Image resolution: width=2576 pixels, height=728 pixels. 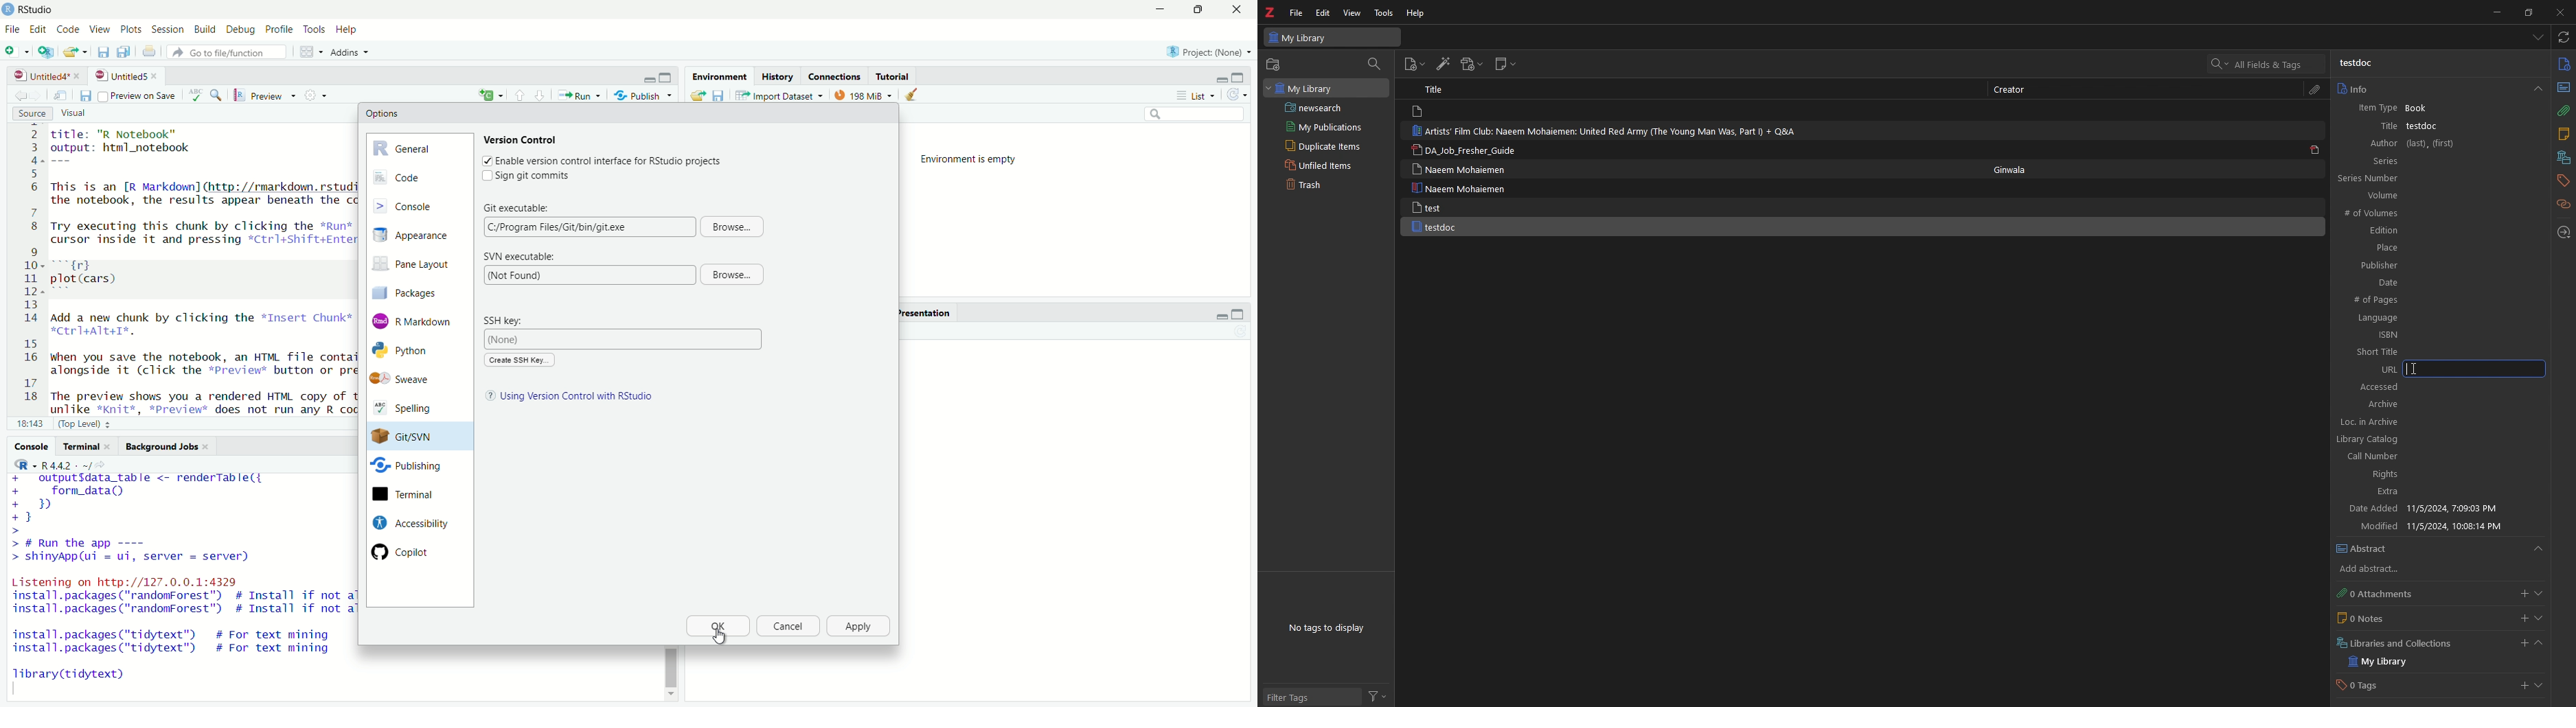 What do you see at coordinates (2441, 388) in the screenshot?
I see `Accessed` at bounding box center [2441, 388].